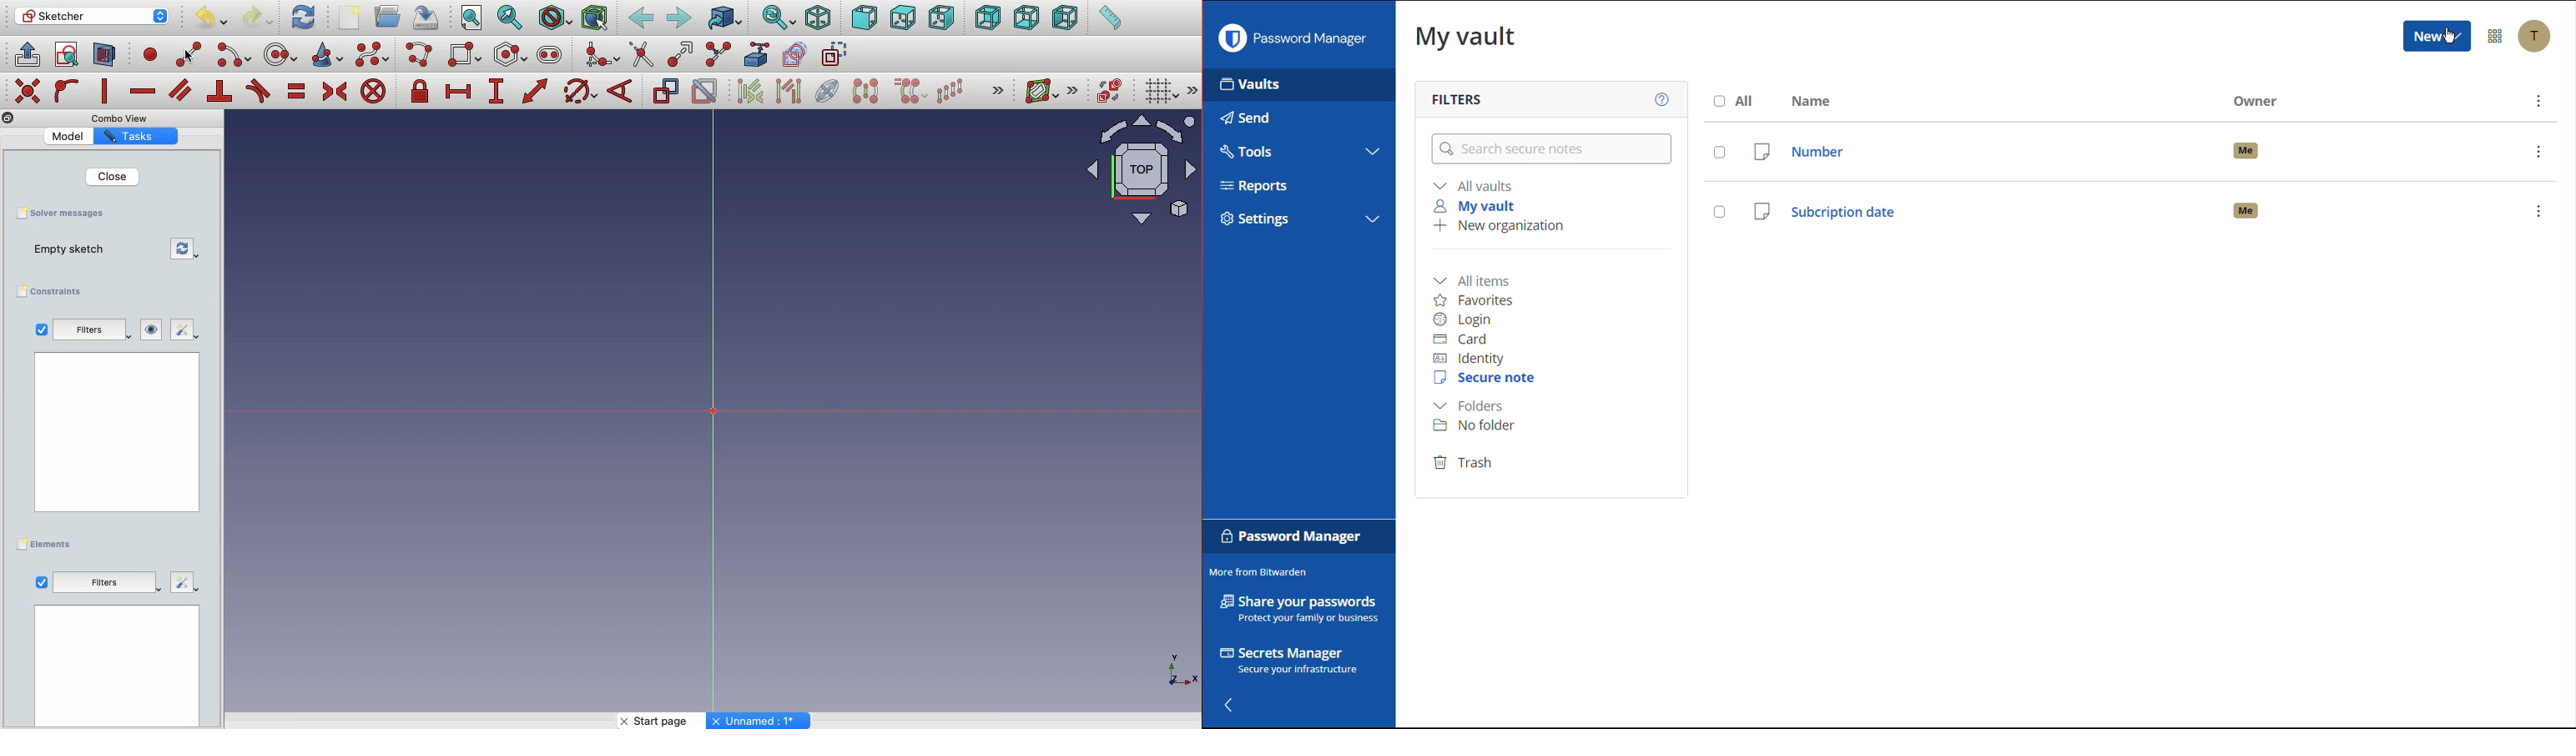  Describe the element at coordinates (1111, 91) in the screenshot. I see `Switch virtual place` at that location.